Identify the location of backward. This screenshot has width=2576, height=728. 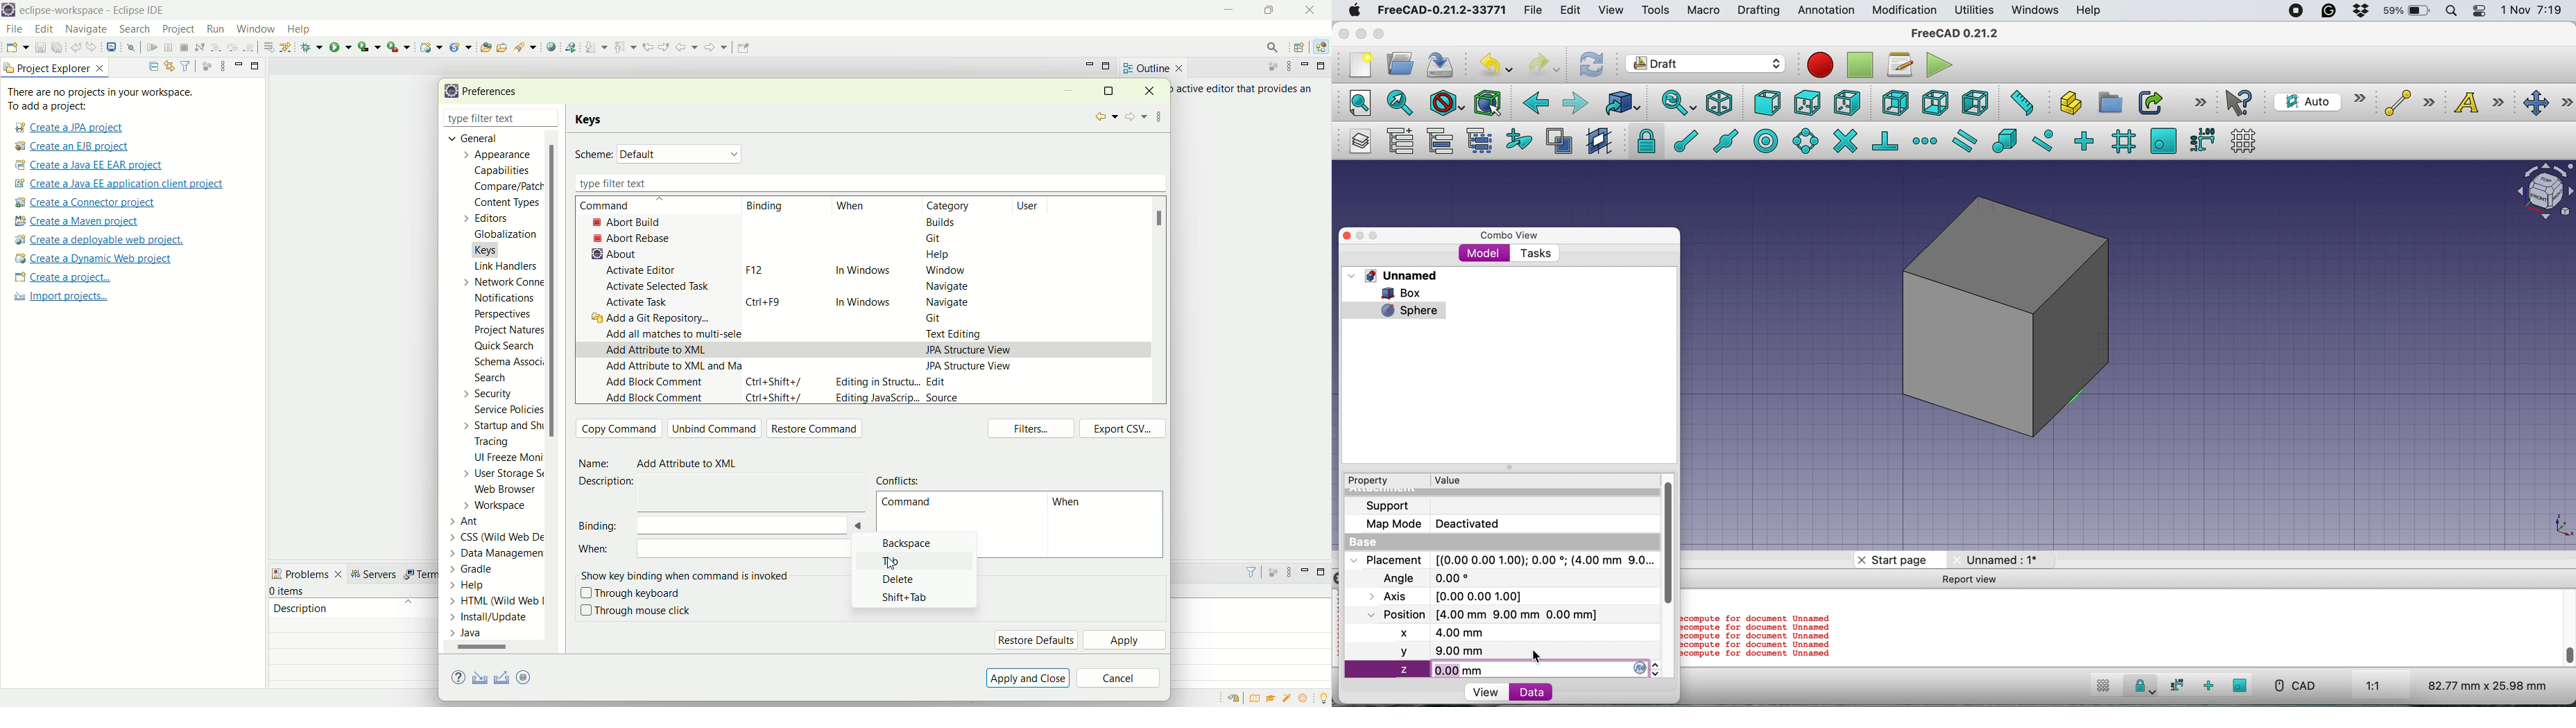
(1533, 103).